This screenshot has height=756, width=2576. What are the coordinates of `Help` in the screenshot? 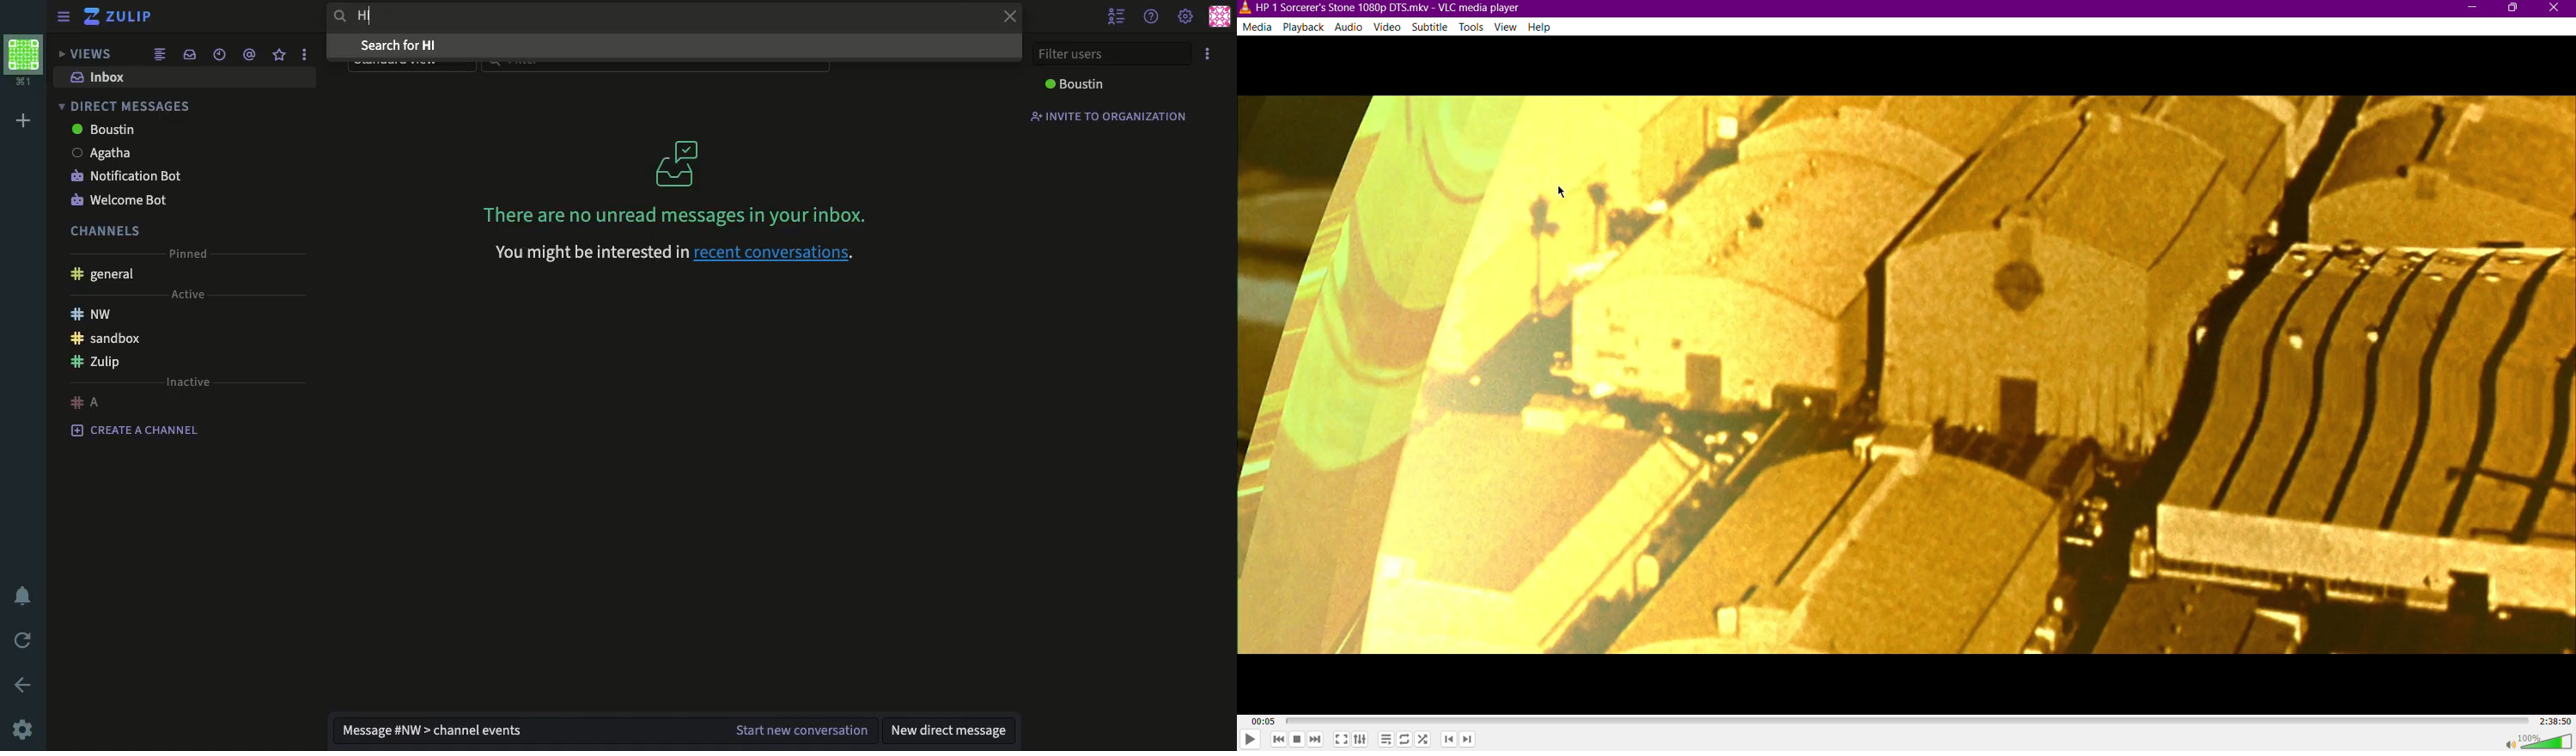 It's located at (1540, 27).